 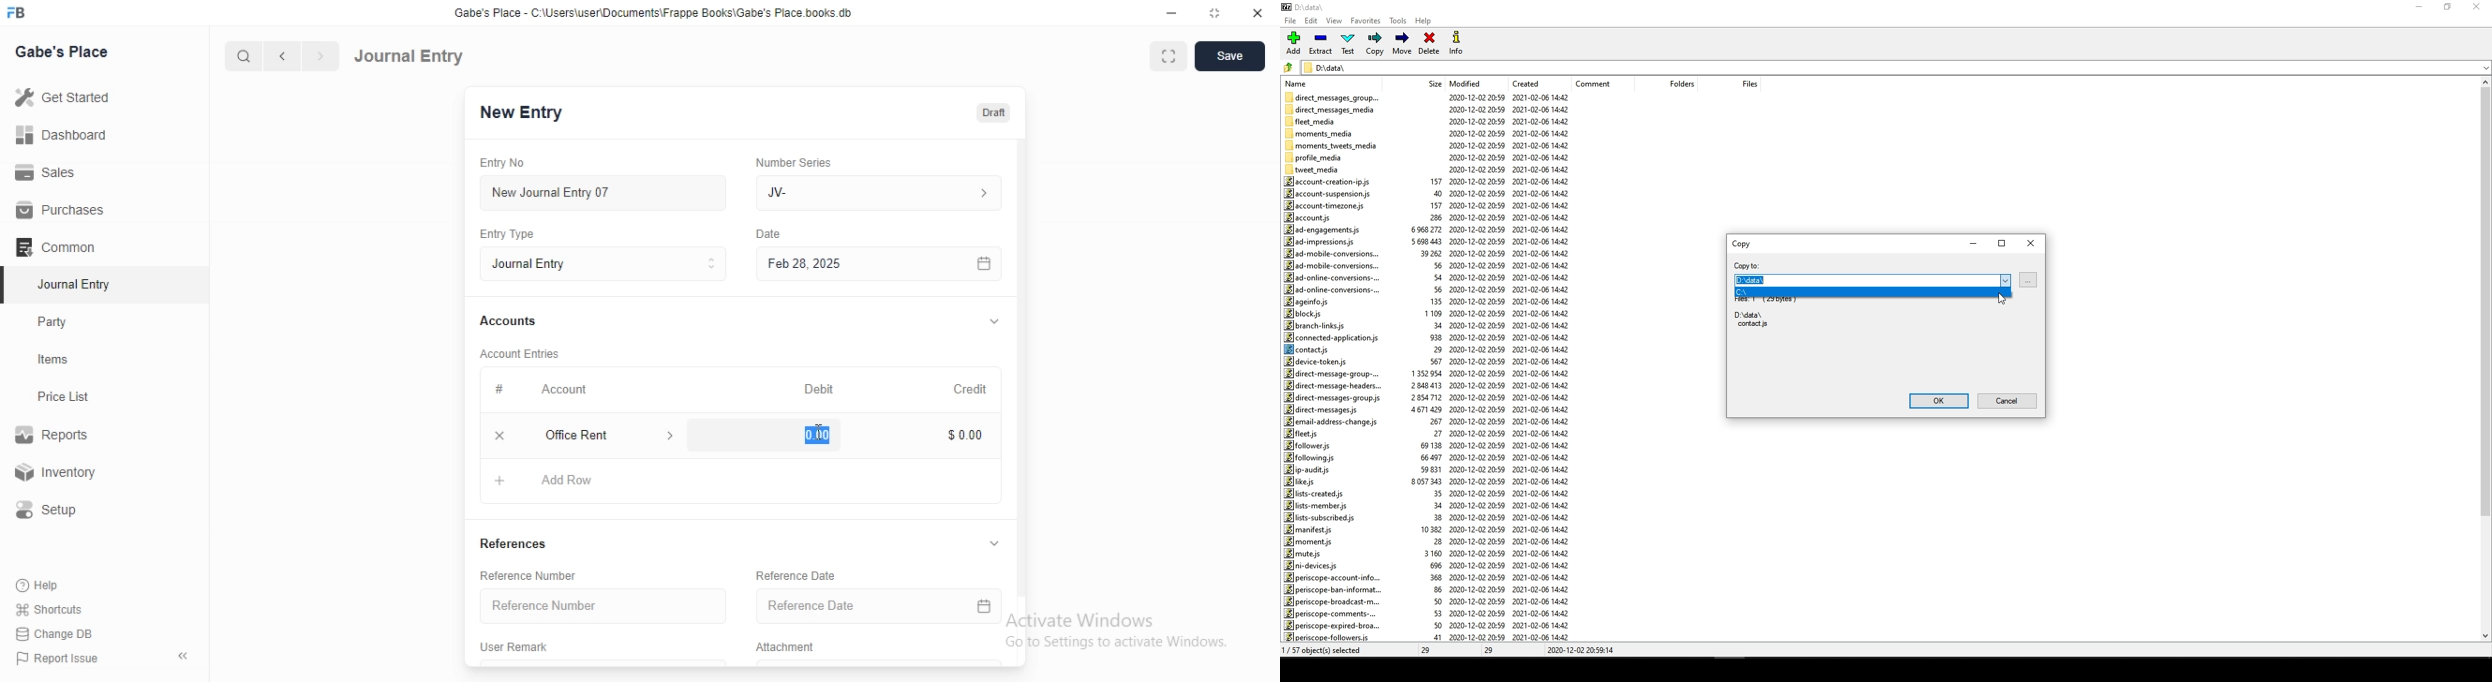 What do you see at coordinates (881, 605) in the screenshot?
I see `Reference Date ` at bounding box center [881, 605].